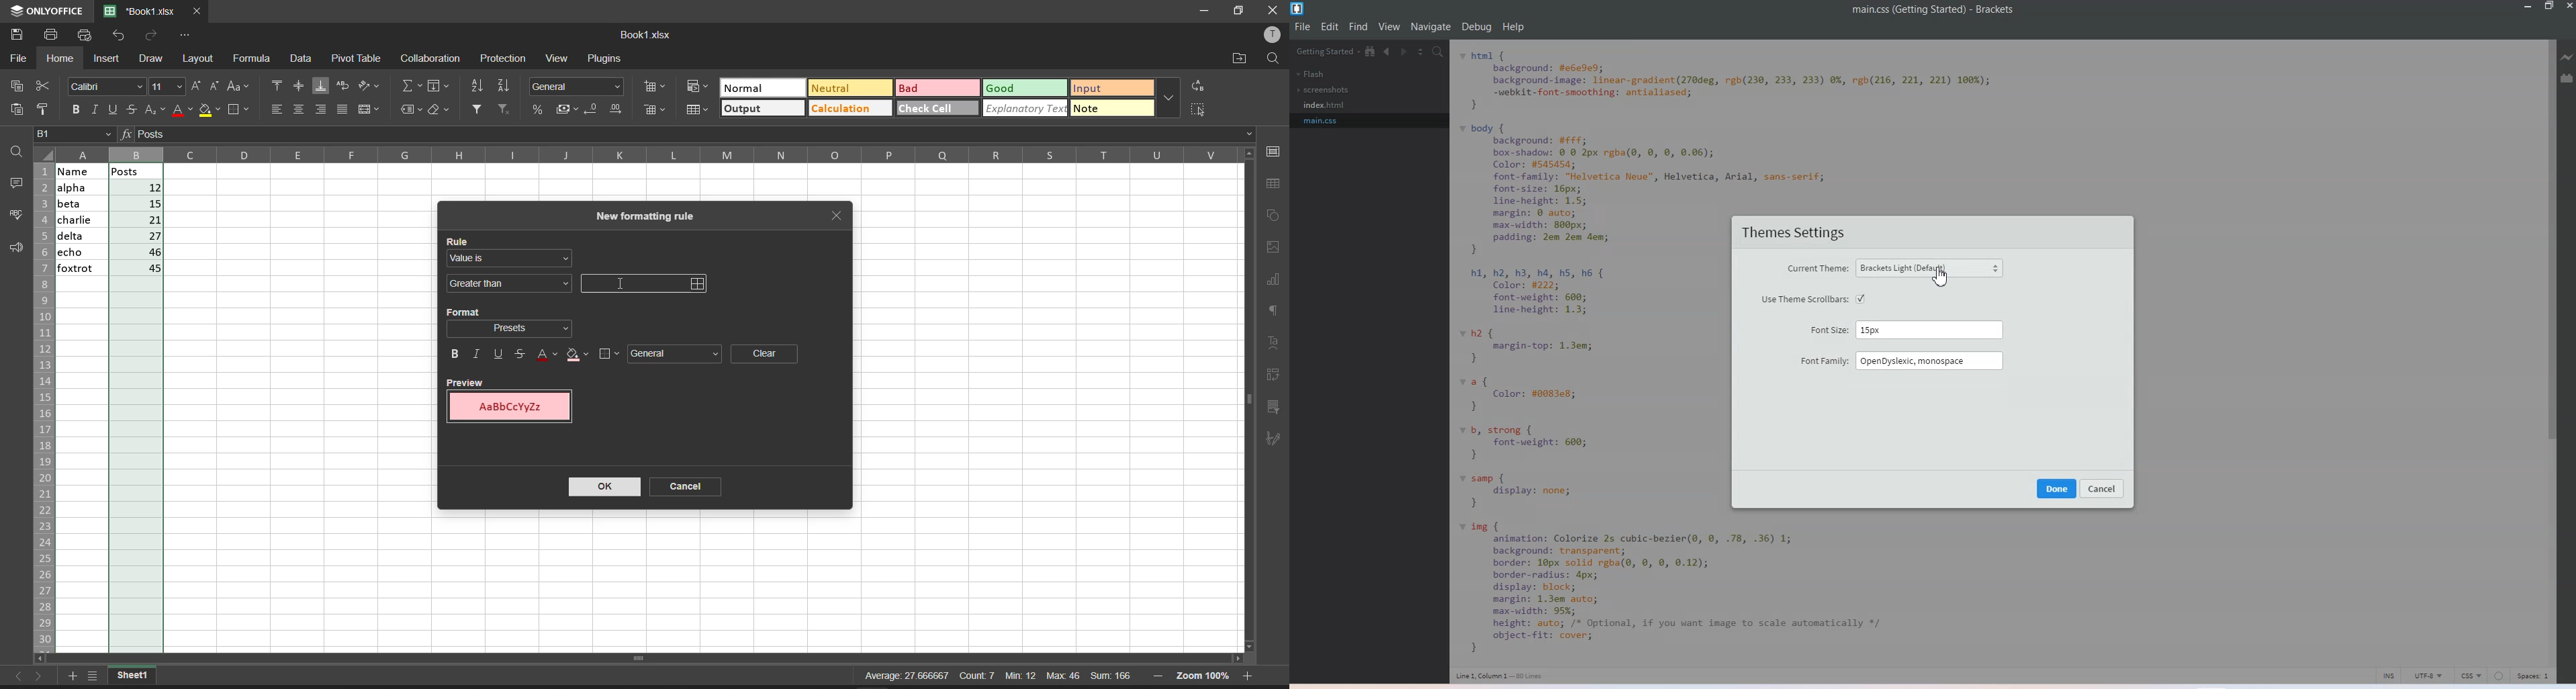 Image resolution: width=2576 pixels, height=700 pixels. I want to click on Font family, so click(1902, 361).